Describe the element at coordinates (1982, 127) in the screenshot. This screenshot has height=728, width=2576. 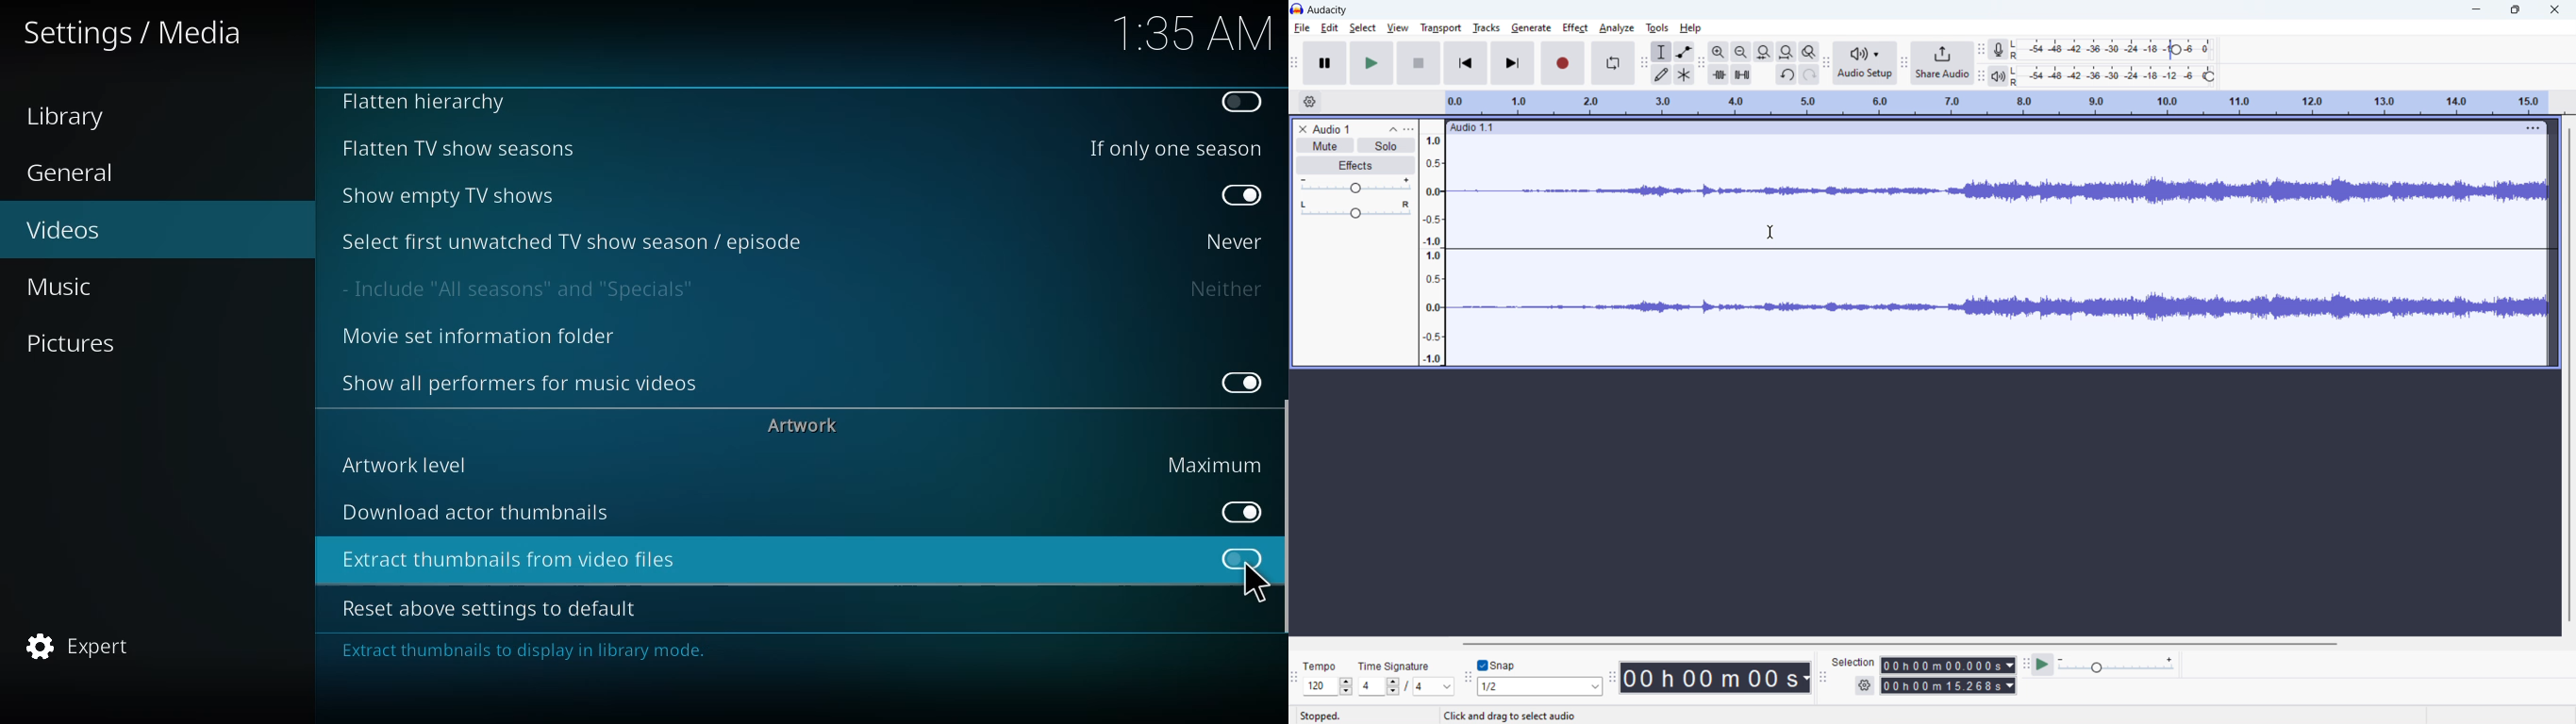
I see `hold to move` at that location.